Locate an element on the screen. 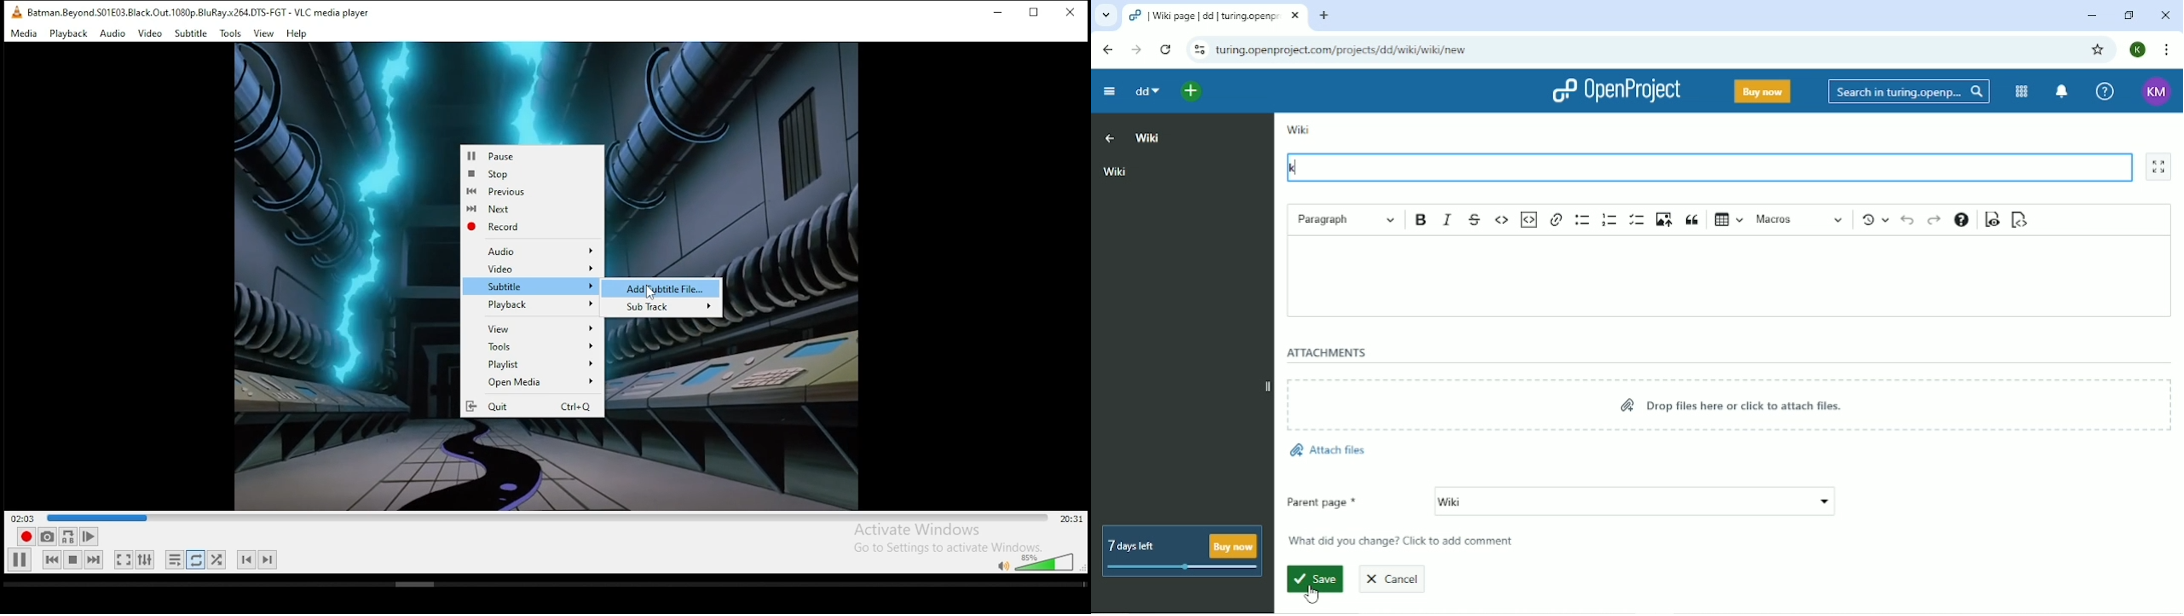  seek bar is located at coordinates (547, 517).